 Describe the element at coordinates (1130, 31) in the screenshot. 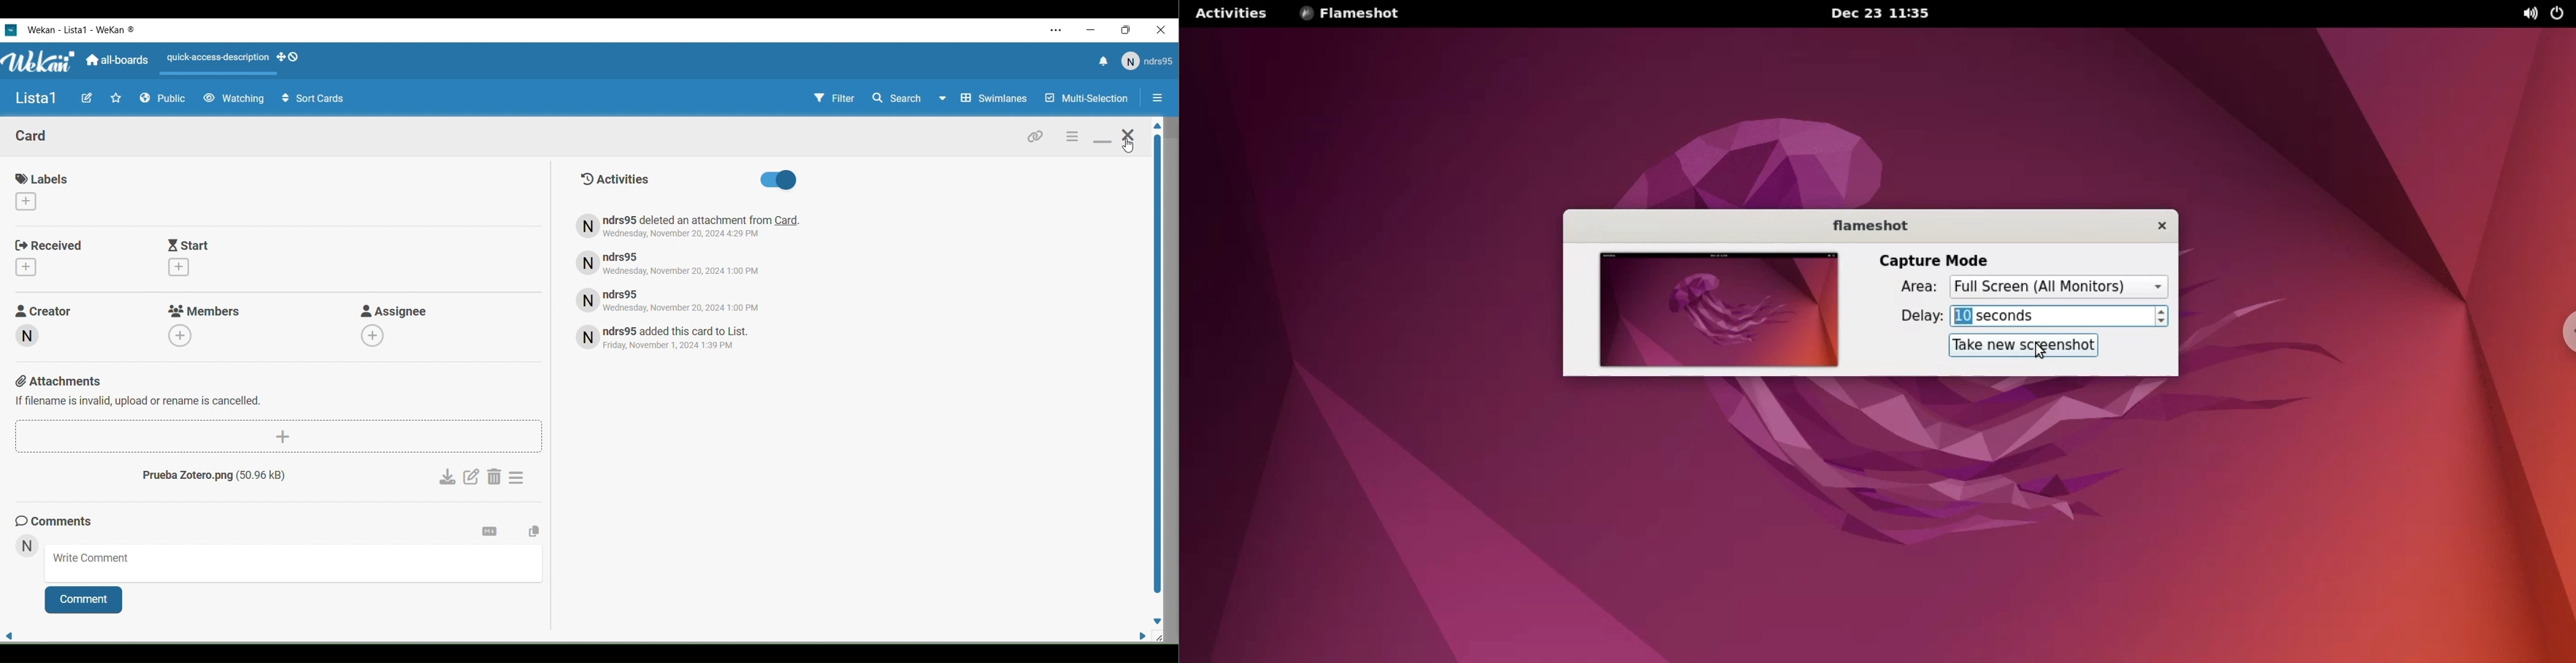

I see `Maximize` at that location.